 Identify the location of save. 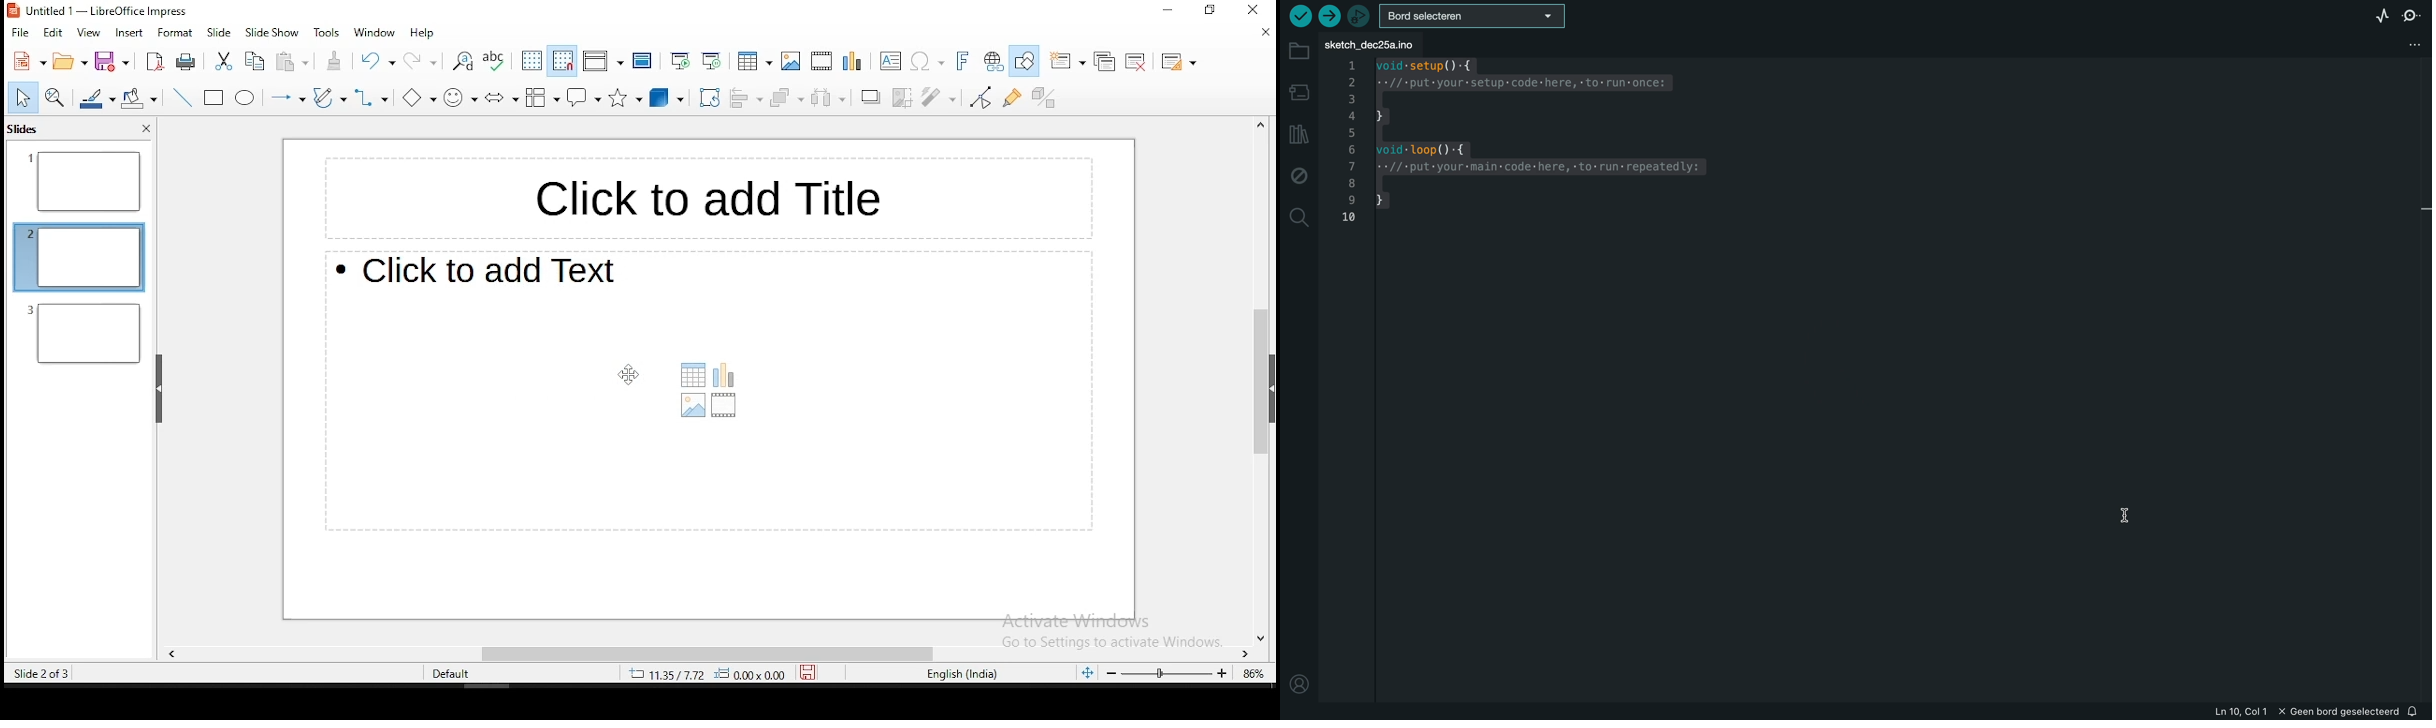
(812, 672).